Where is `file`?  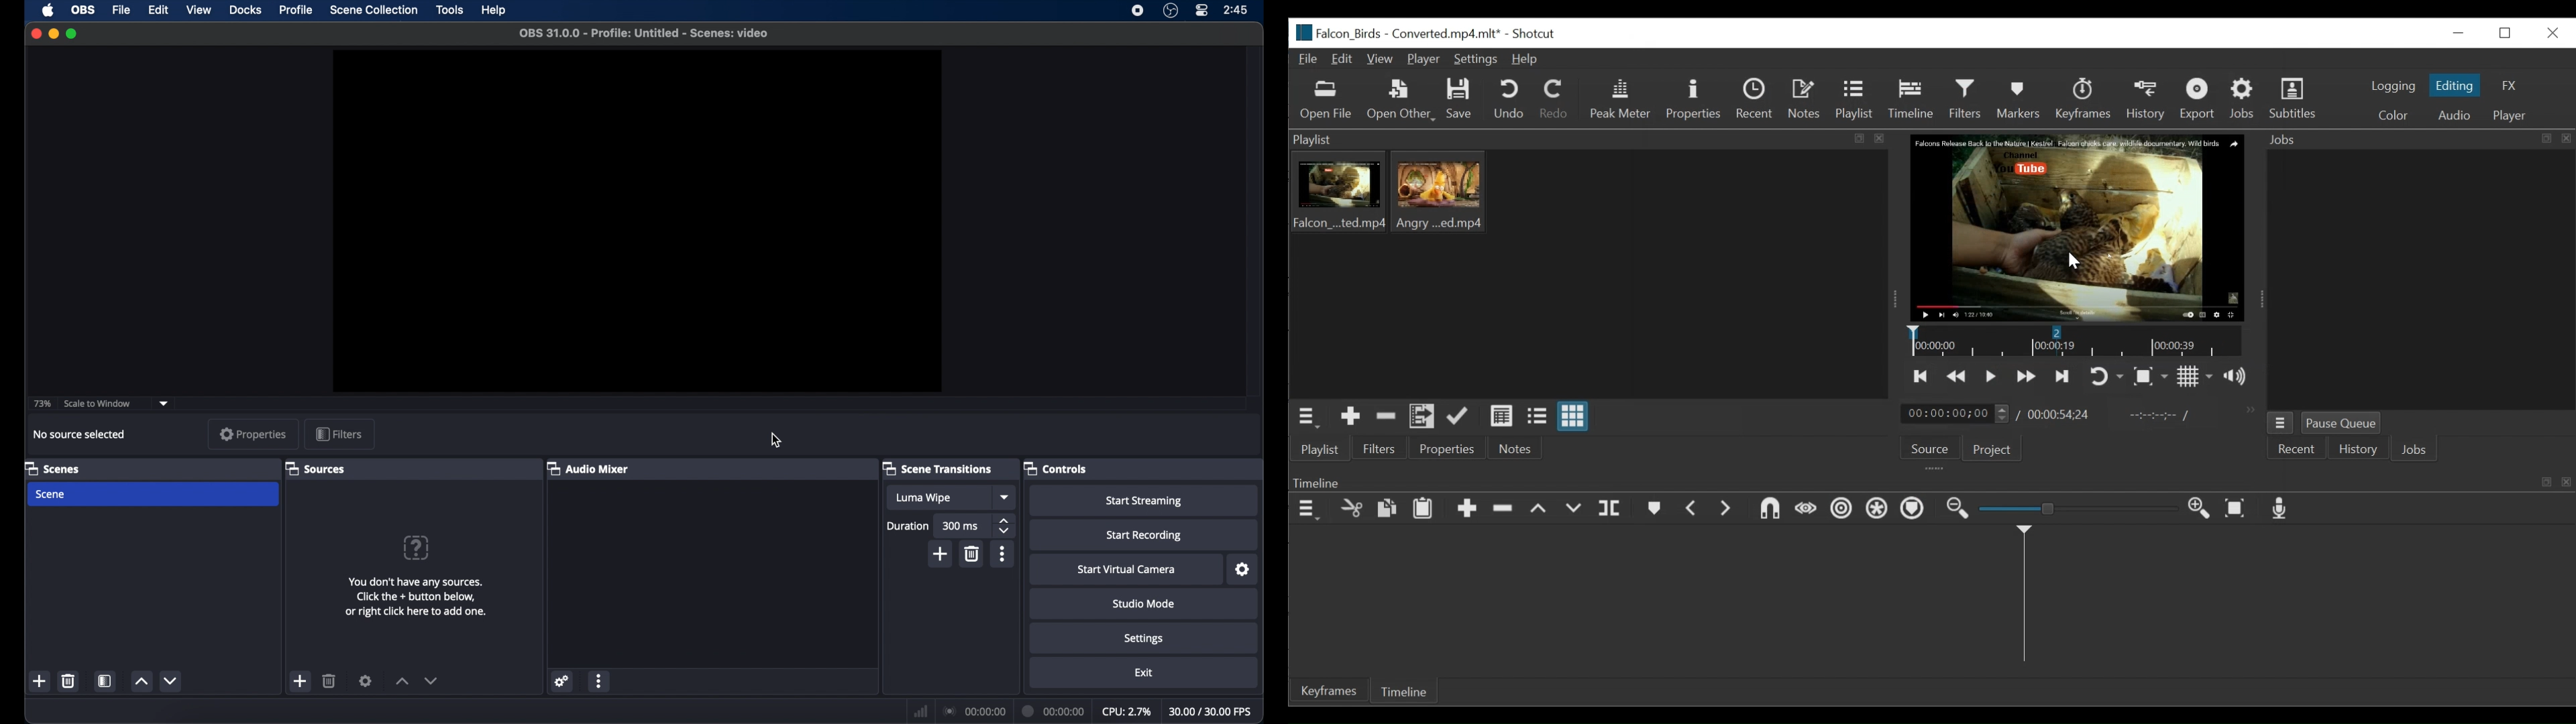 file is located at coordinates (121, 11).